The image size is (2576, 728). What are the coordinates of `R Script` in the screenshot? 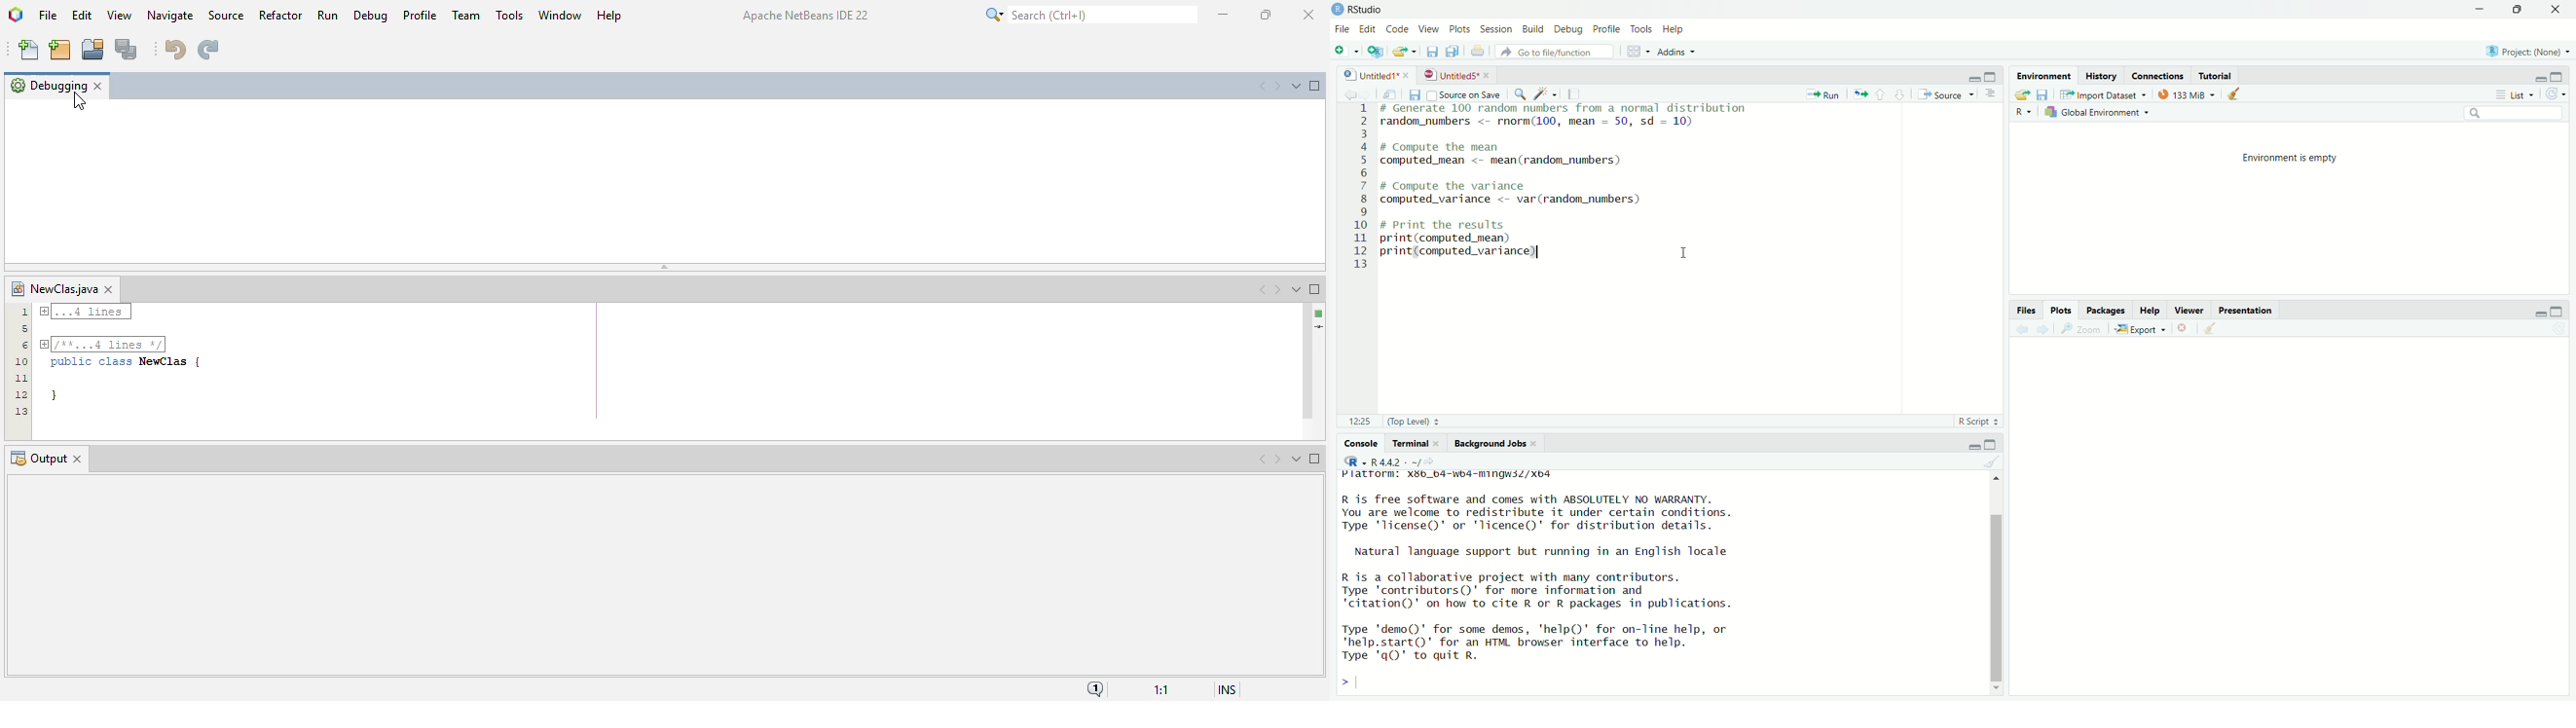 It's located at (1976, 421).